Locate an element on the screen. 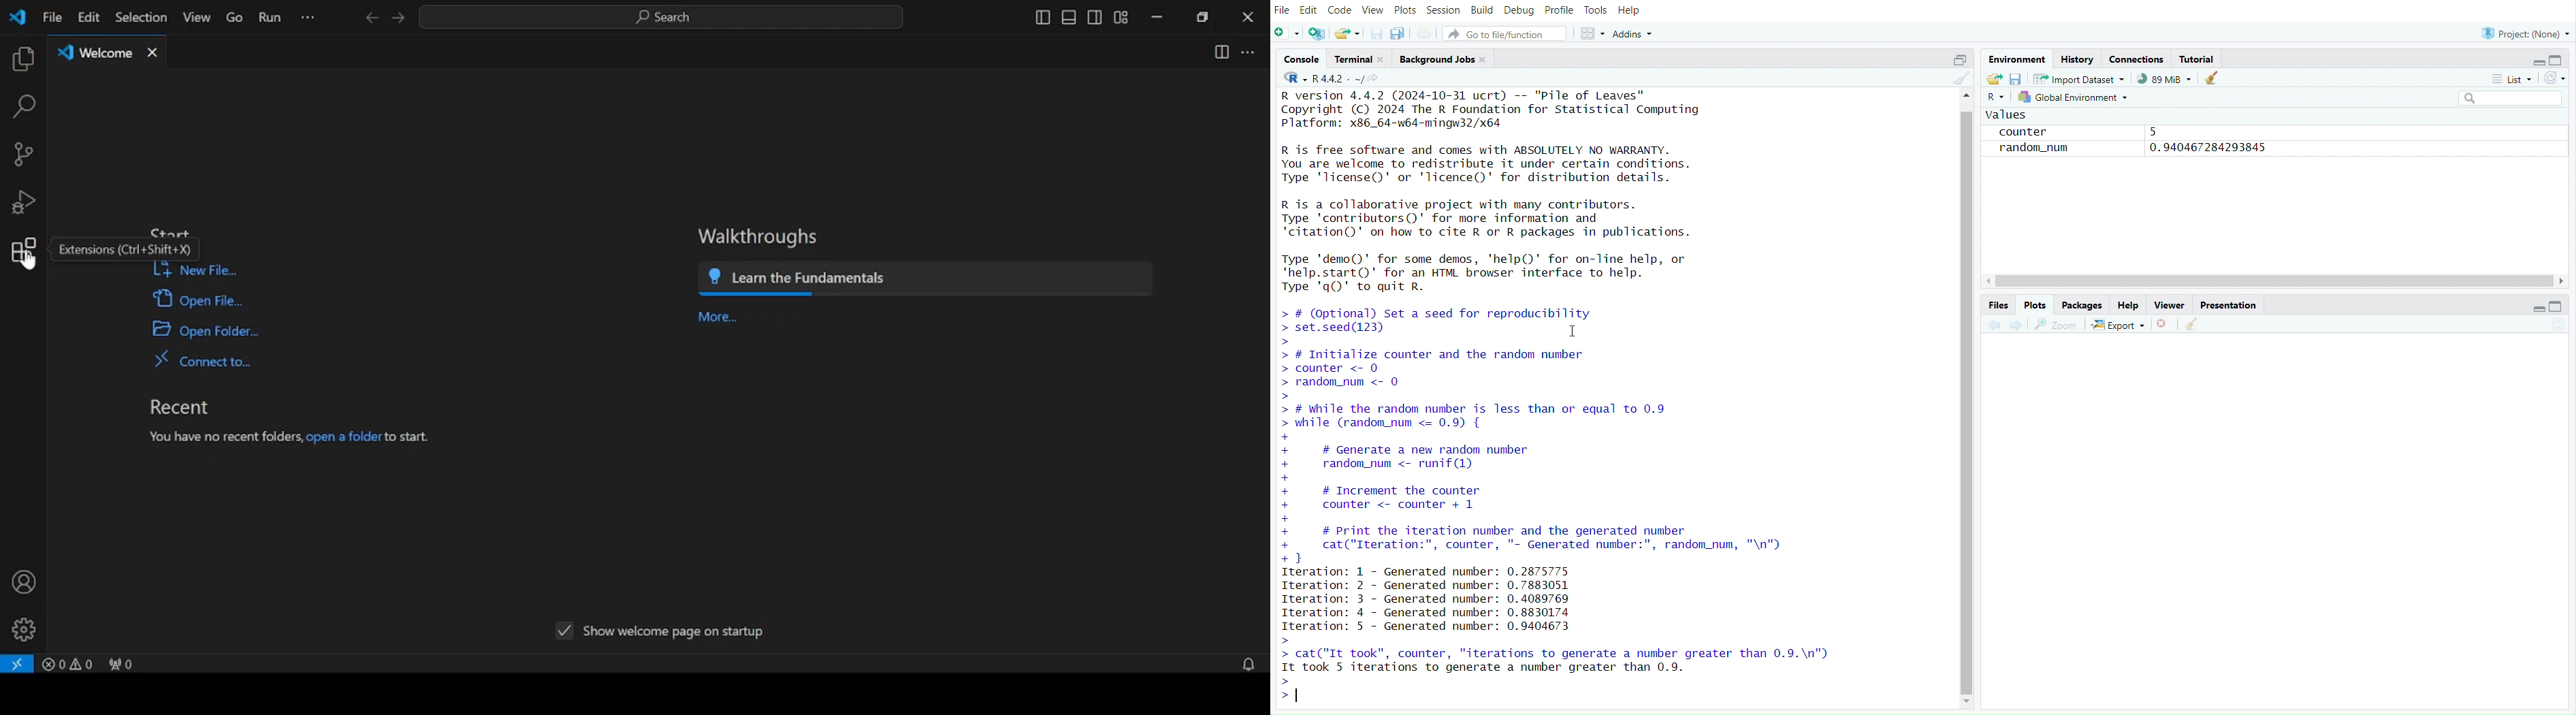  Clear Console (Ctrl + L) is located at coordinates (1961, 82).